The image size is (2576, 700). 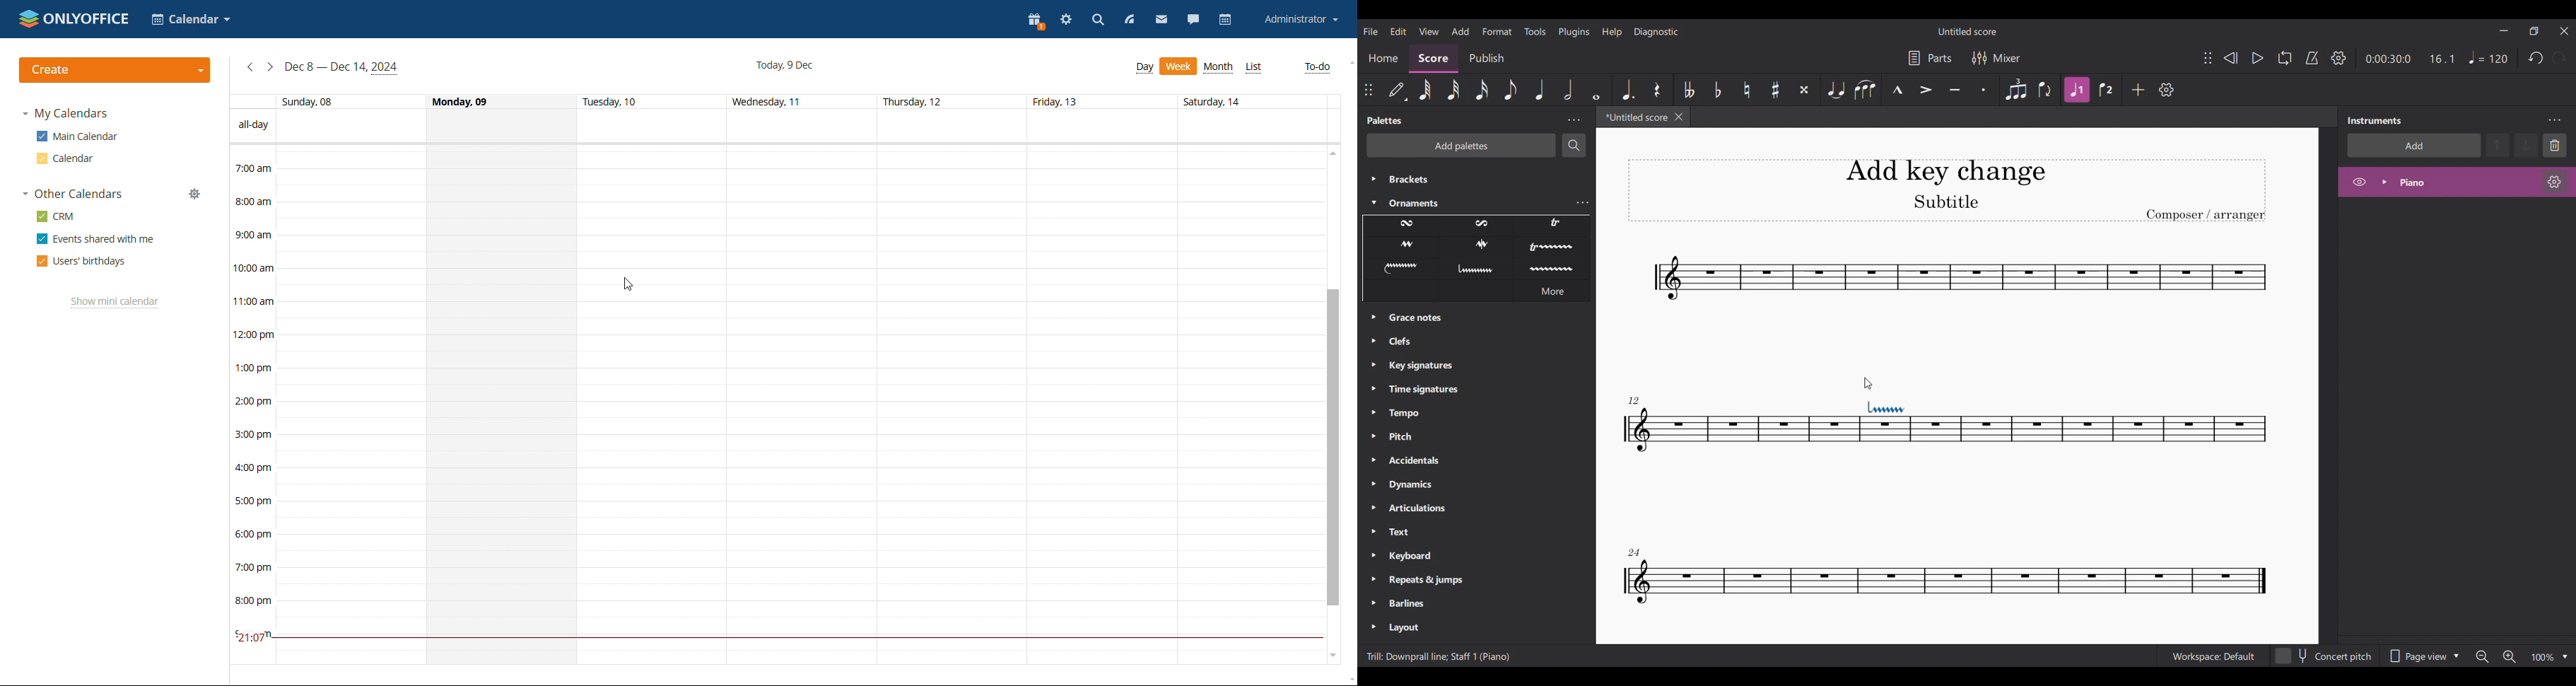 I want to click on Loop playback, so click(x=2285, y=58).